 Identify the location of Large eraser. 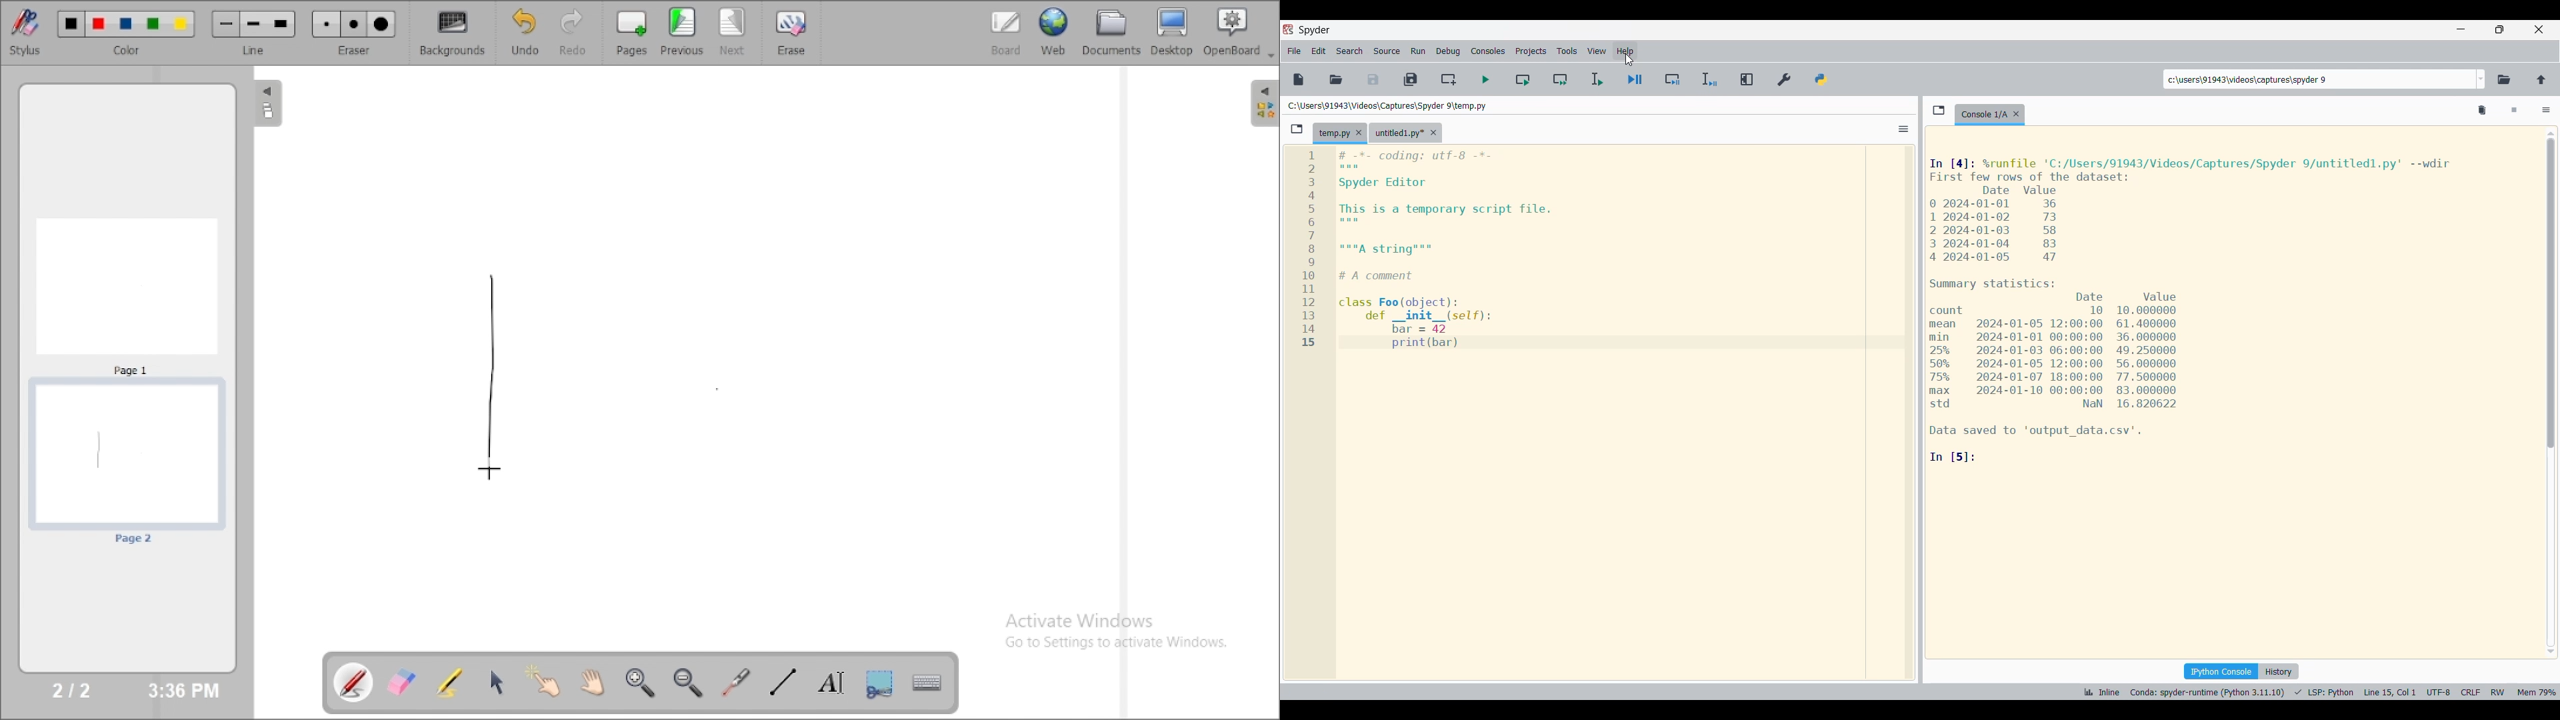
(382, 25).